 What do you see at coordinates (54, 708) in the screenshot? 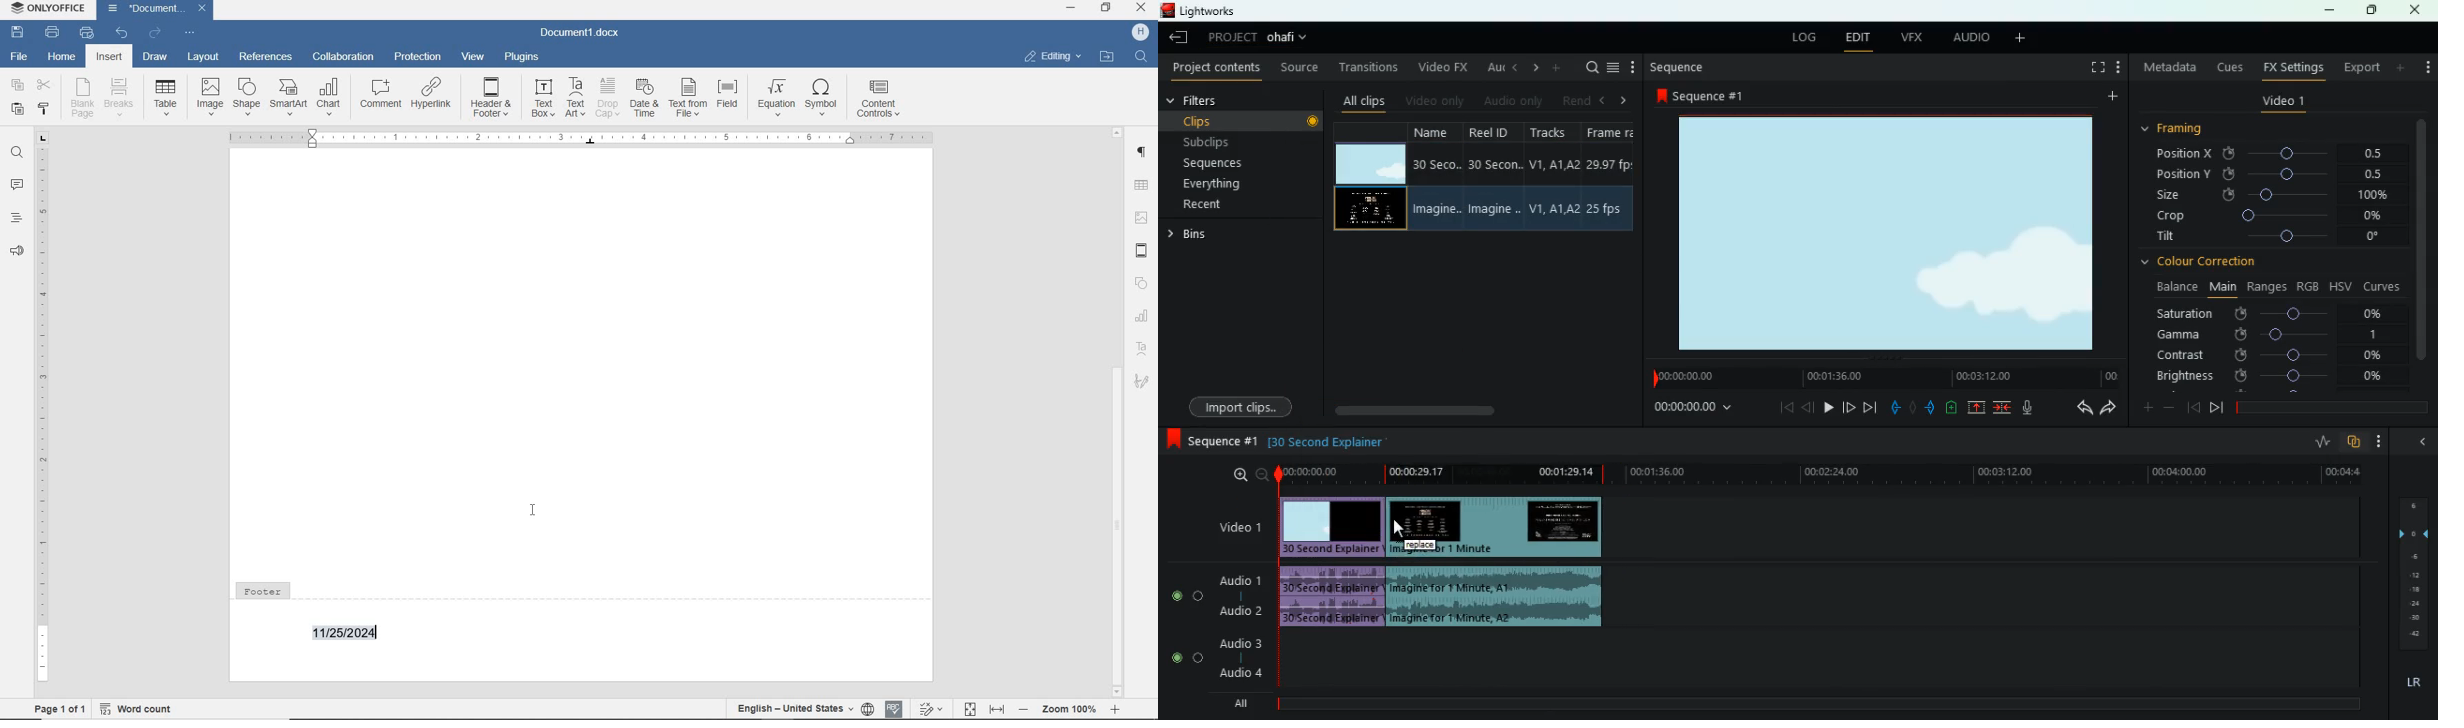
I see `Page 1 of 1` at bounding box center [54, 708].